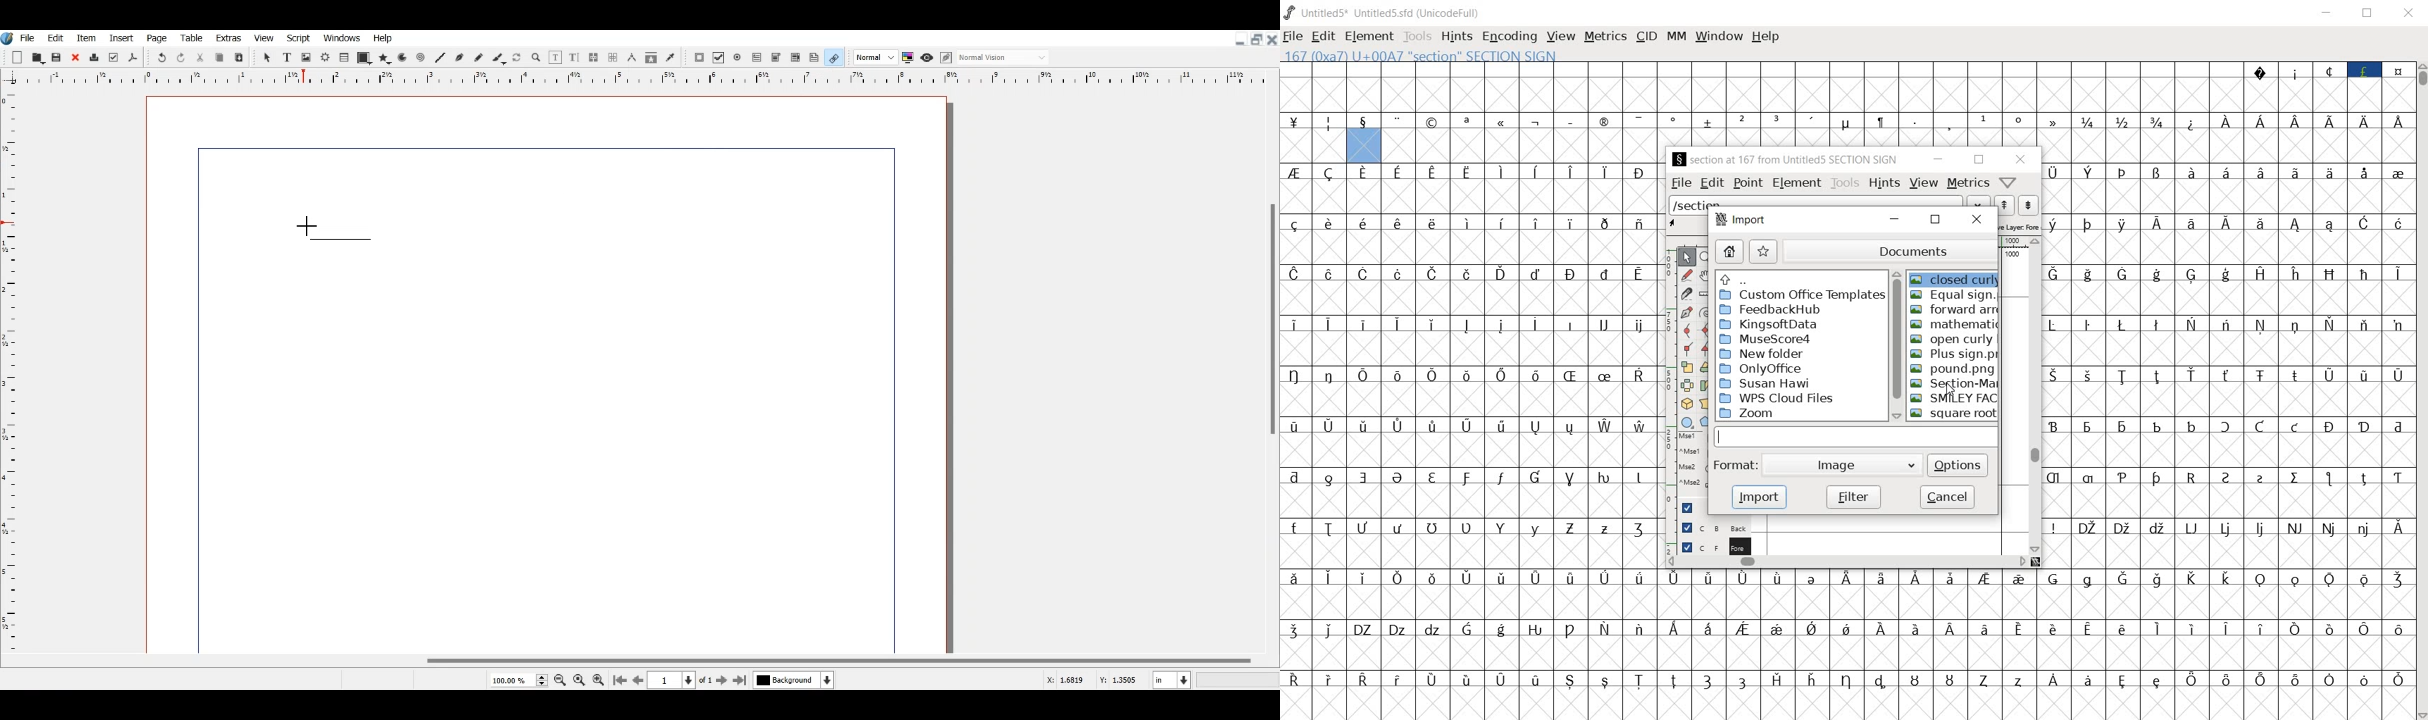 The height and width of the screenshot is (728, 2436). I want to click on PDF Radio Button , so click(739, 58).